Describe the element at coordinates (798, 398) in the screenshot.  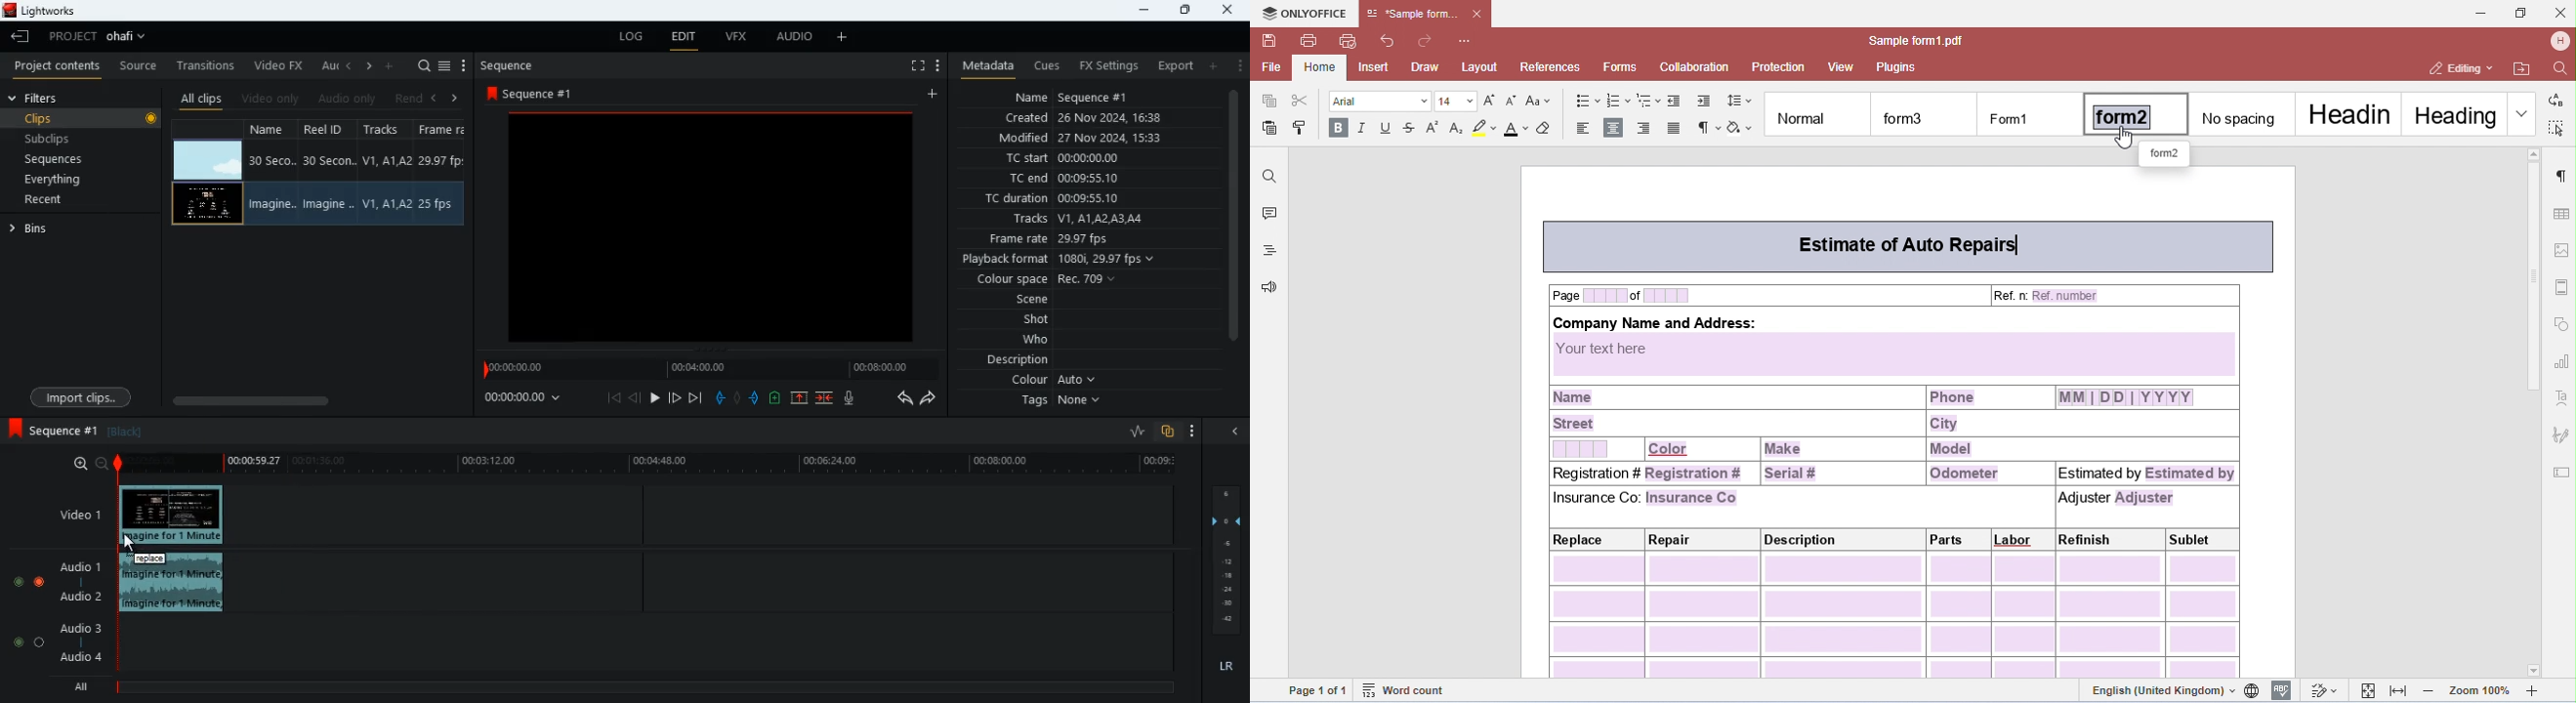
I see `up` at that location.